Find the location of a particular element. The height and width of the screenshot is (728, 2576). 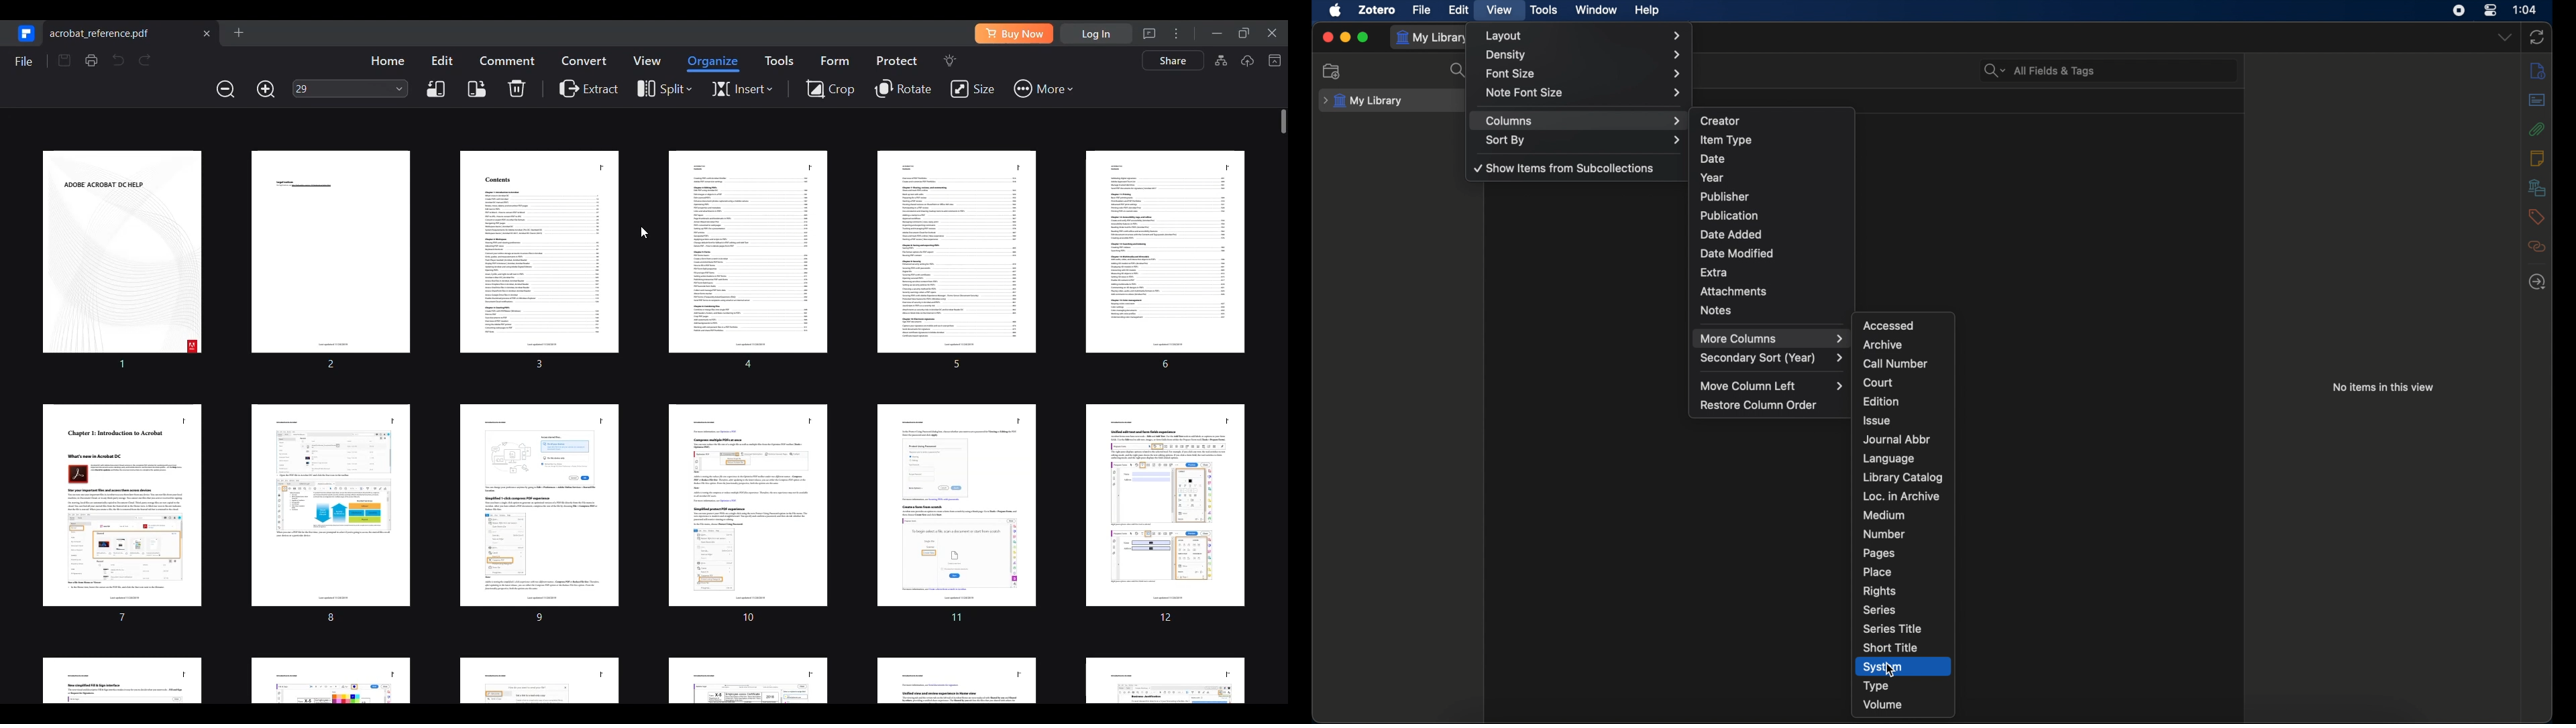

extra is located at coordinates (1715, 272).